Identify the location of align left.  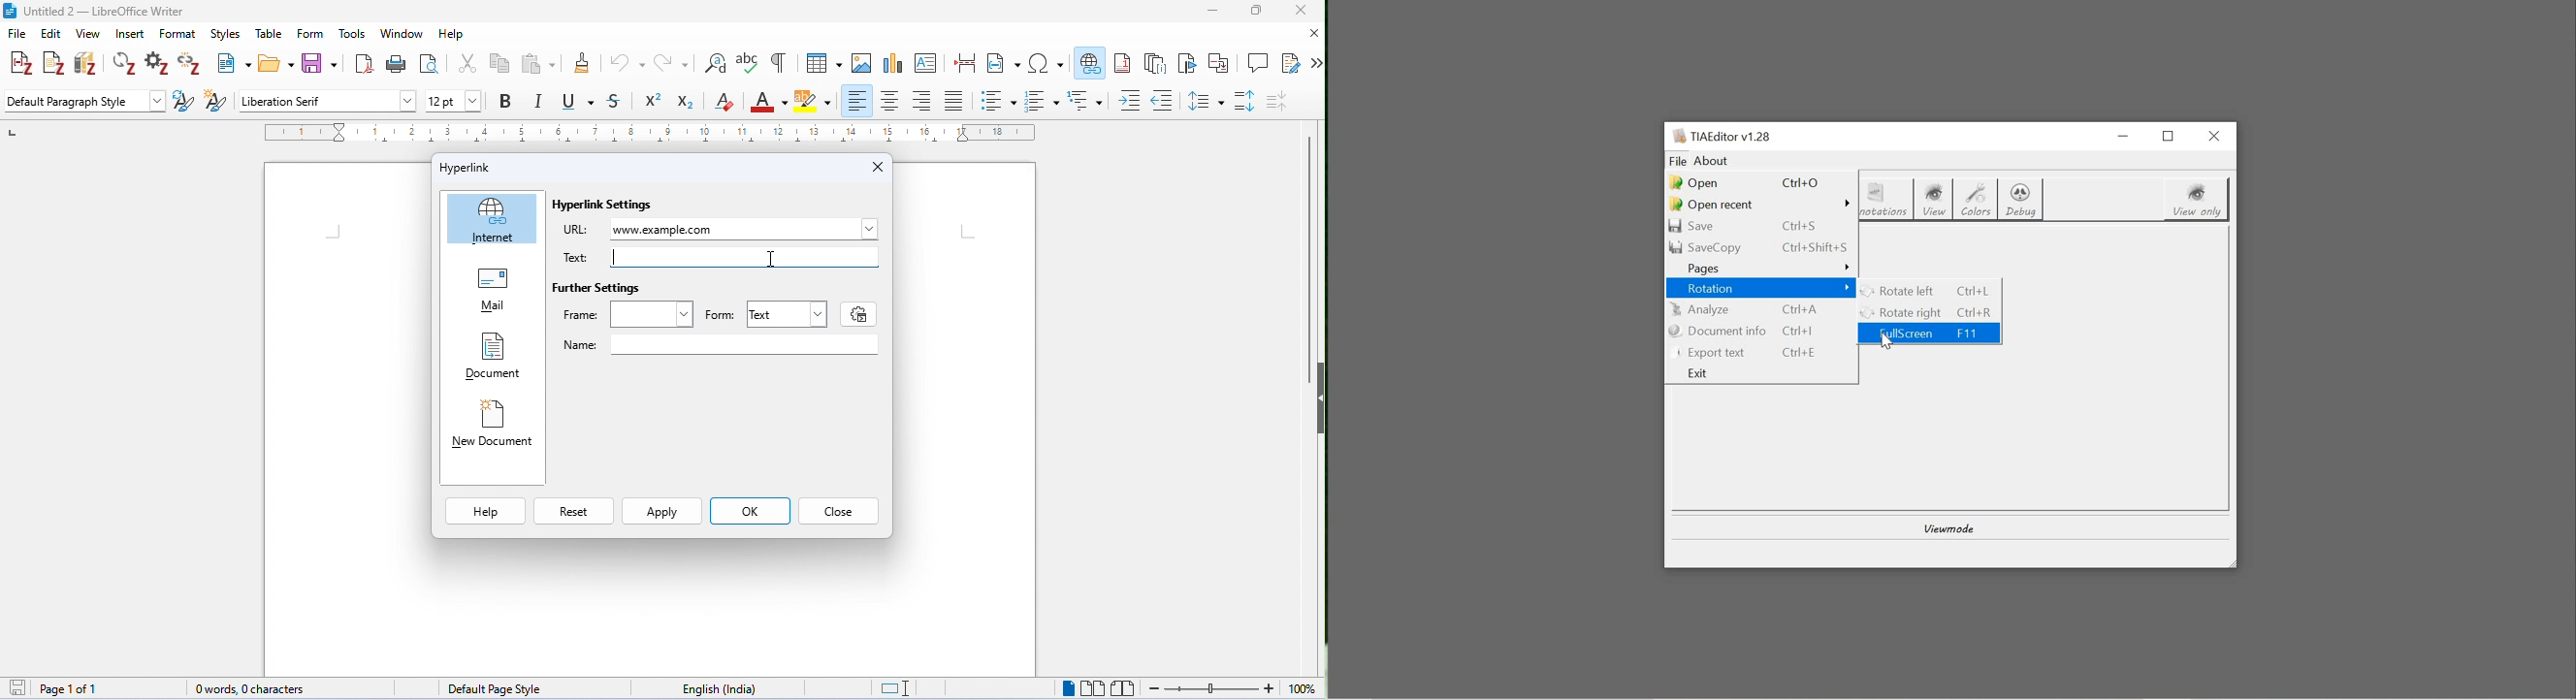
(857, 101).